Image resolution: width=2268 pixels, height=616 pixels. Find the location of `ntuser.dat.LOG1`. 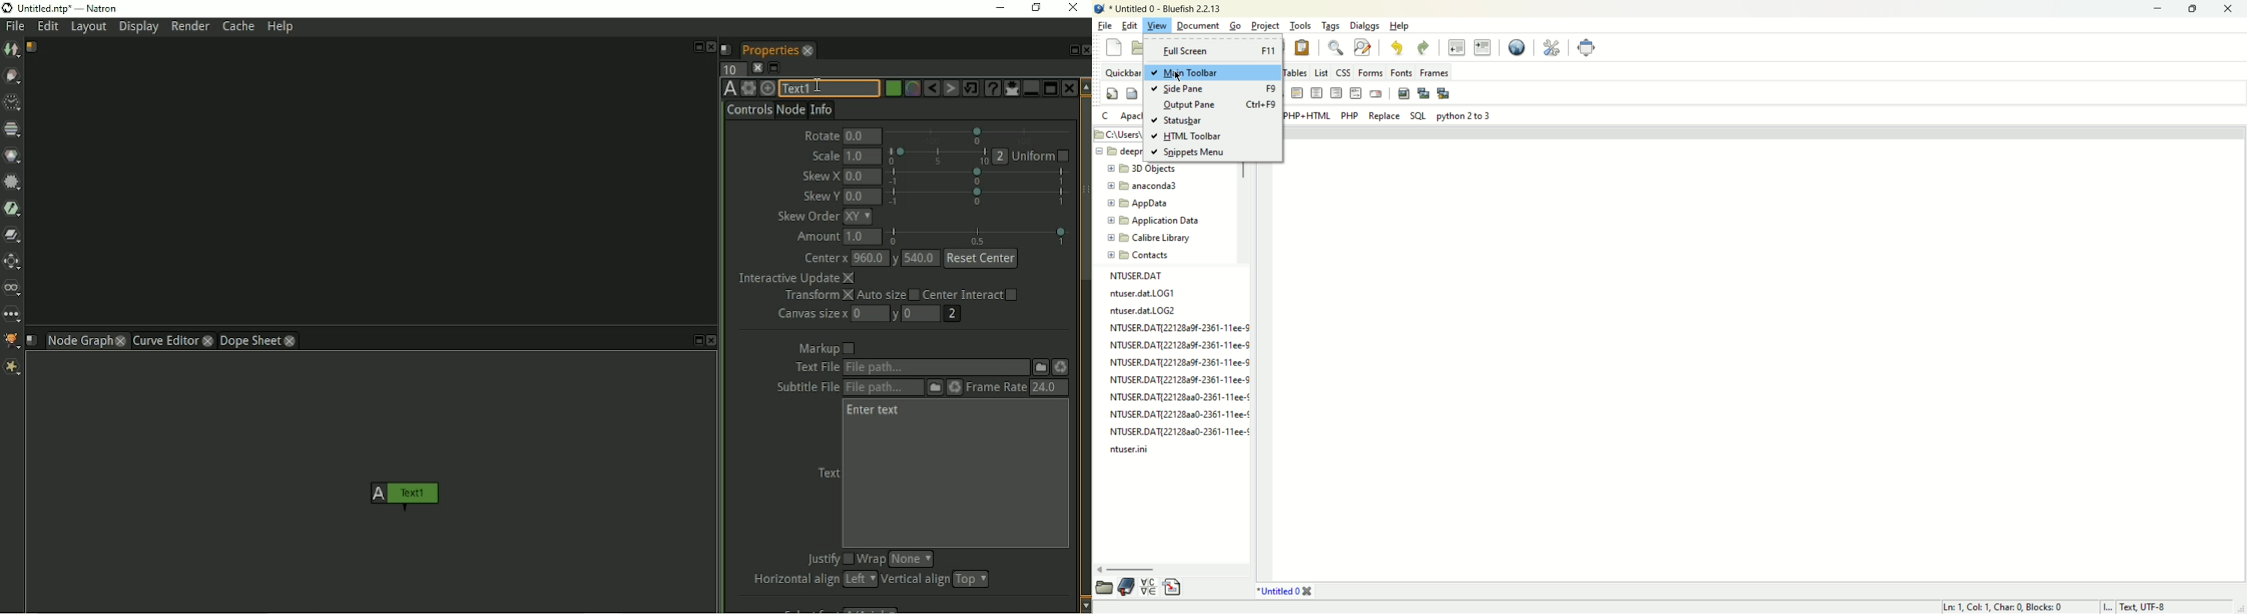

ntuser.dat.LOG1 is located at coordinates (1146, 294).